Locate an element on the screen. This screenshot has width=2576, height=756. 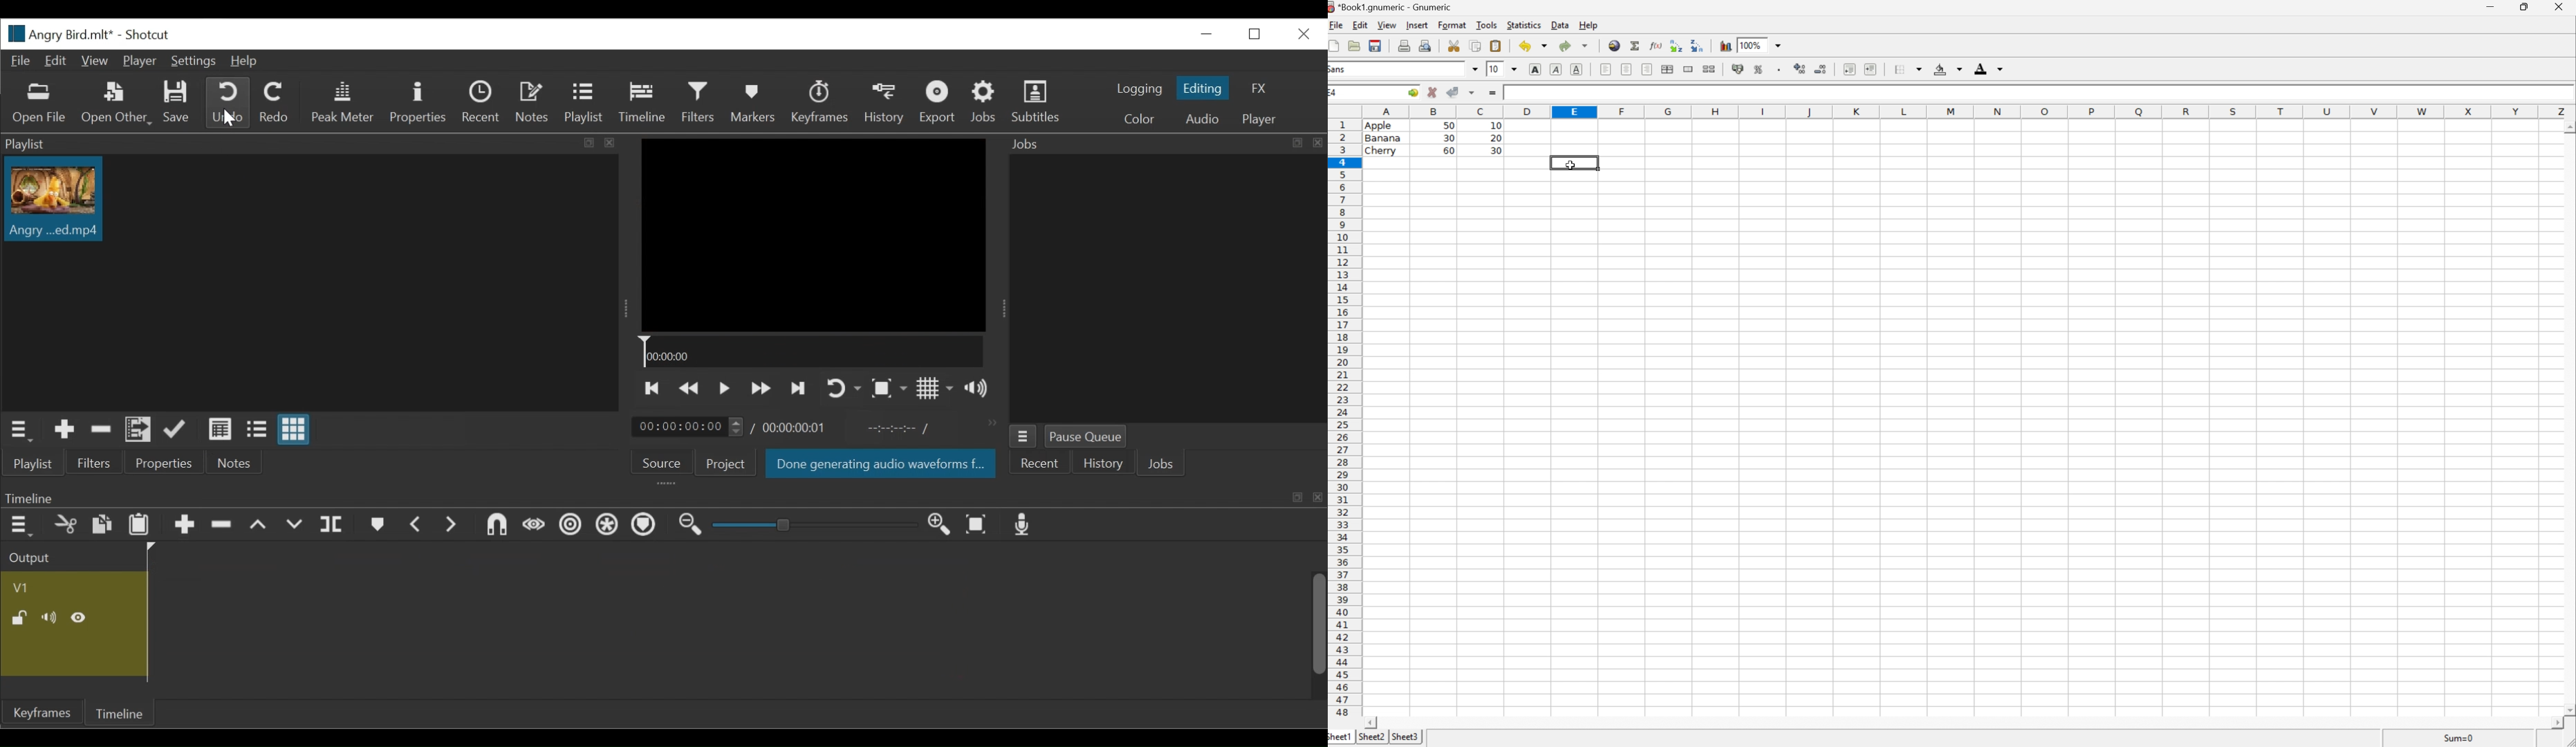
Player is located at coordinates (140, 59).